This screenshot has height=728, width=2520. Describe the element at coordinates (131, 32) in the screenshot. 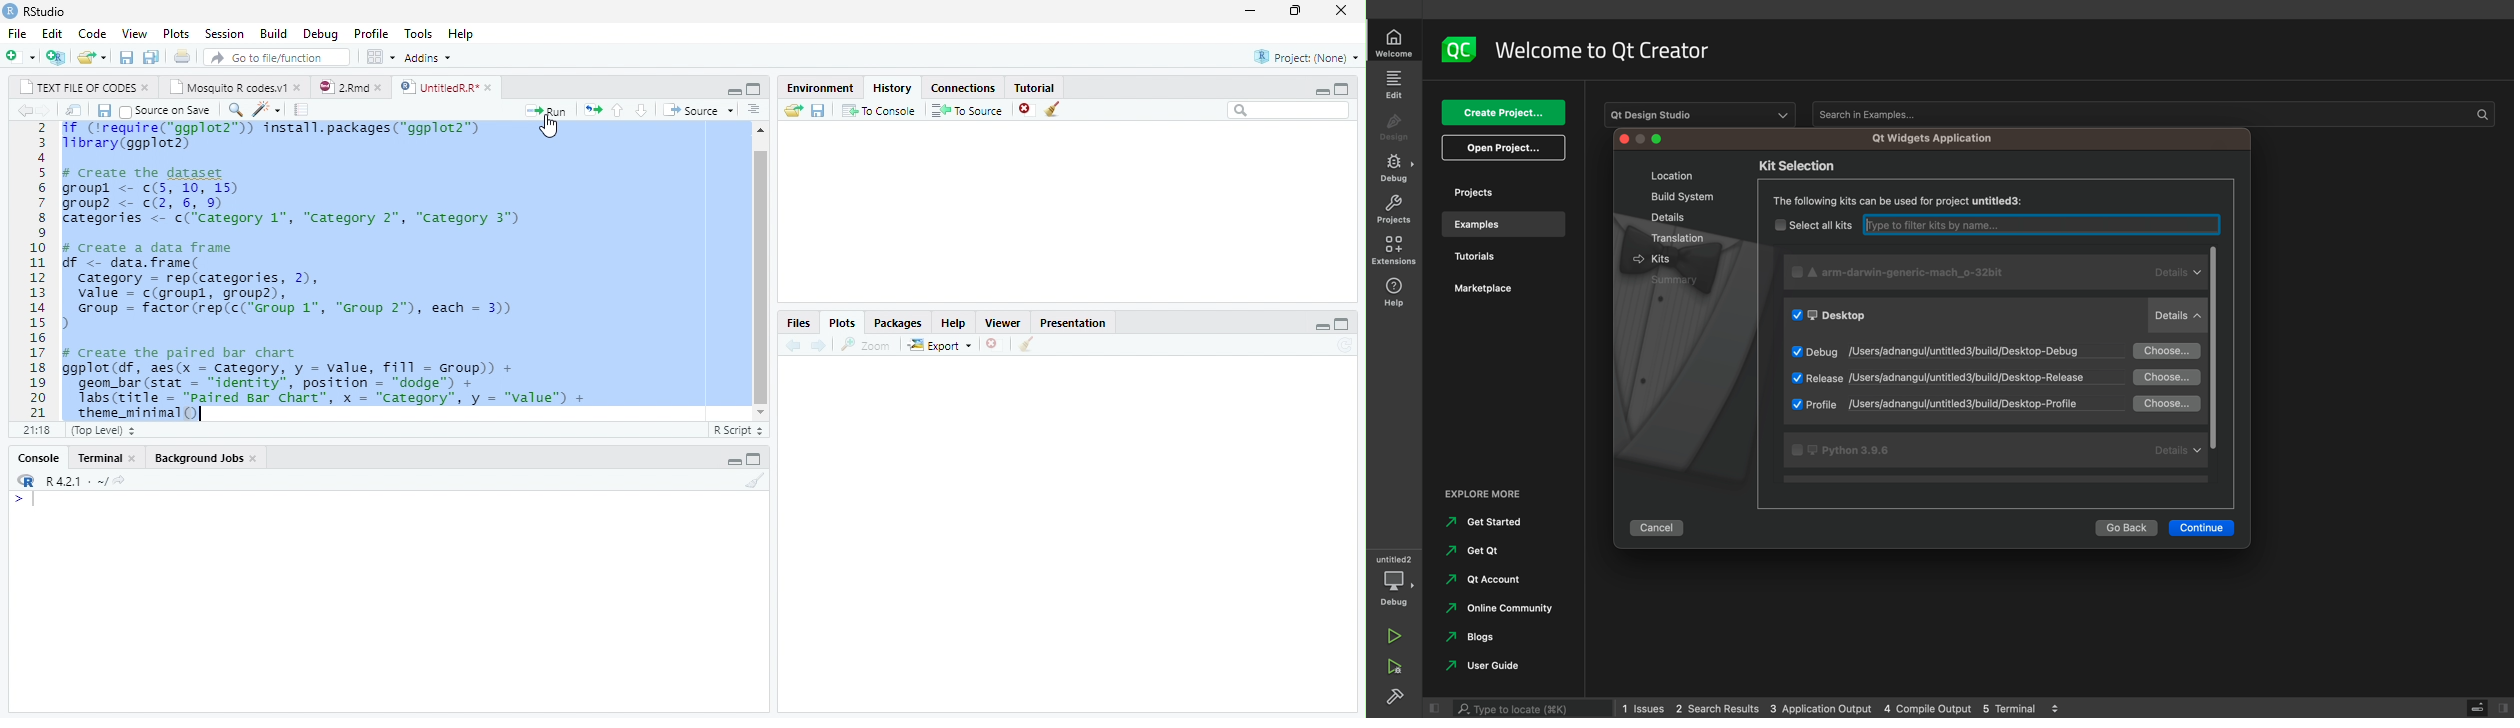

I see `view` at that location.